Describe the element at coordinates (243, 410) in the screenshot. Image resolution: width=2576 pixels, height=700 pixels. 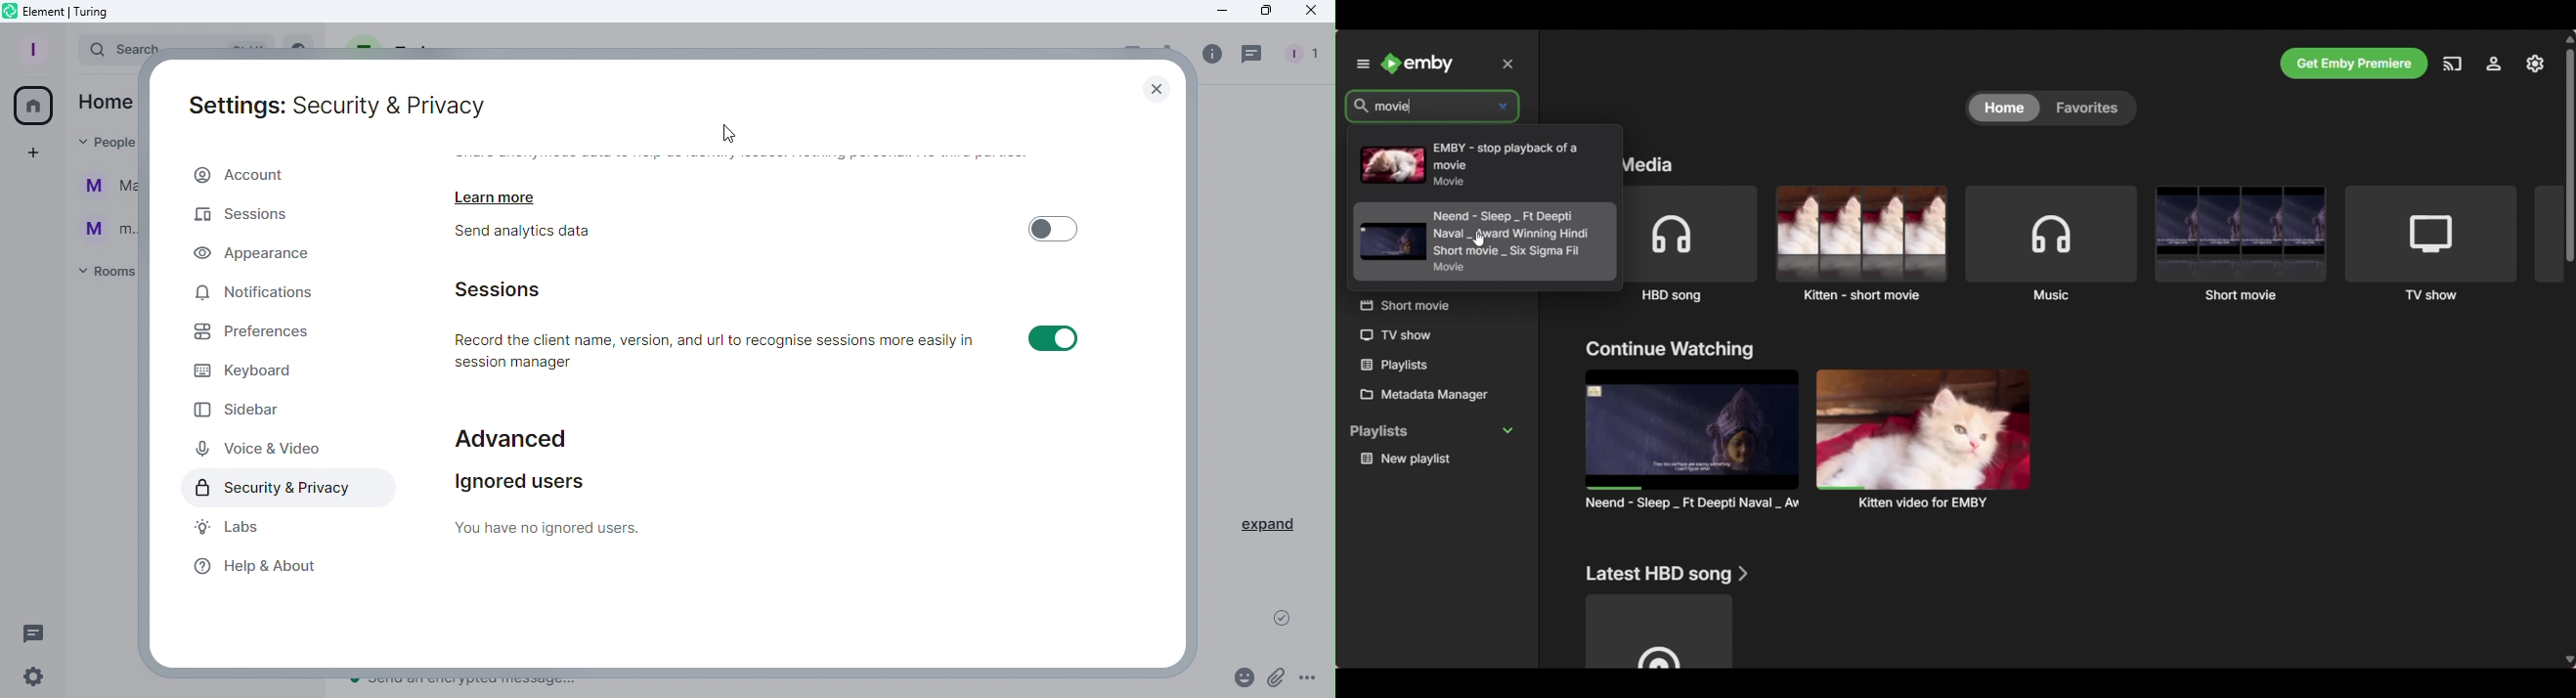
I see `Sidebar` at that location.